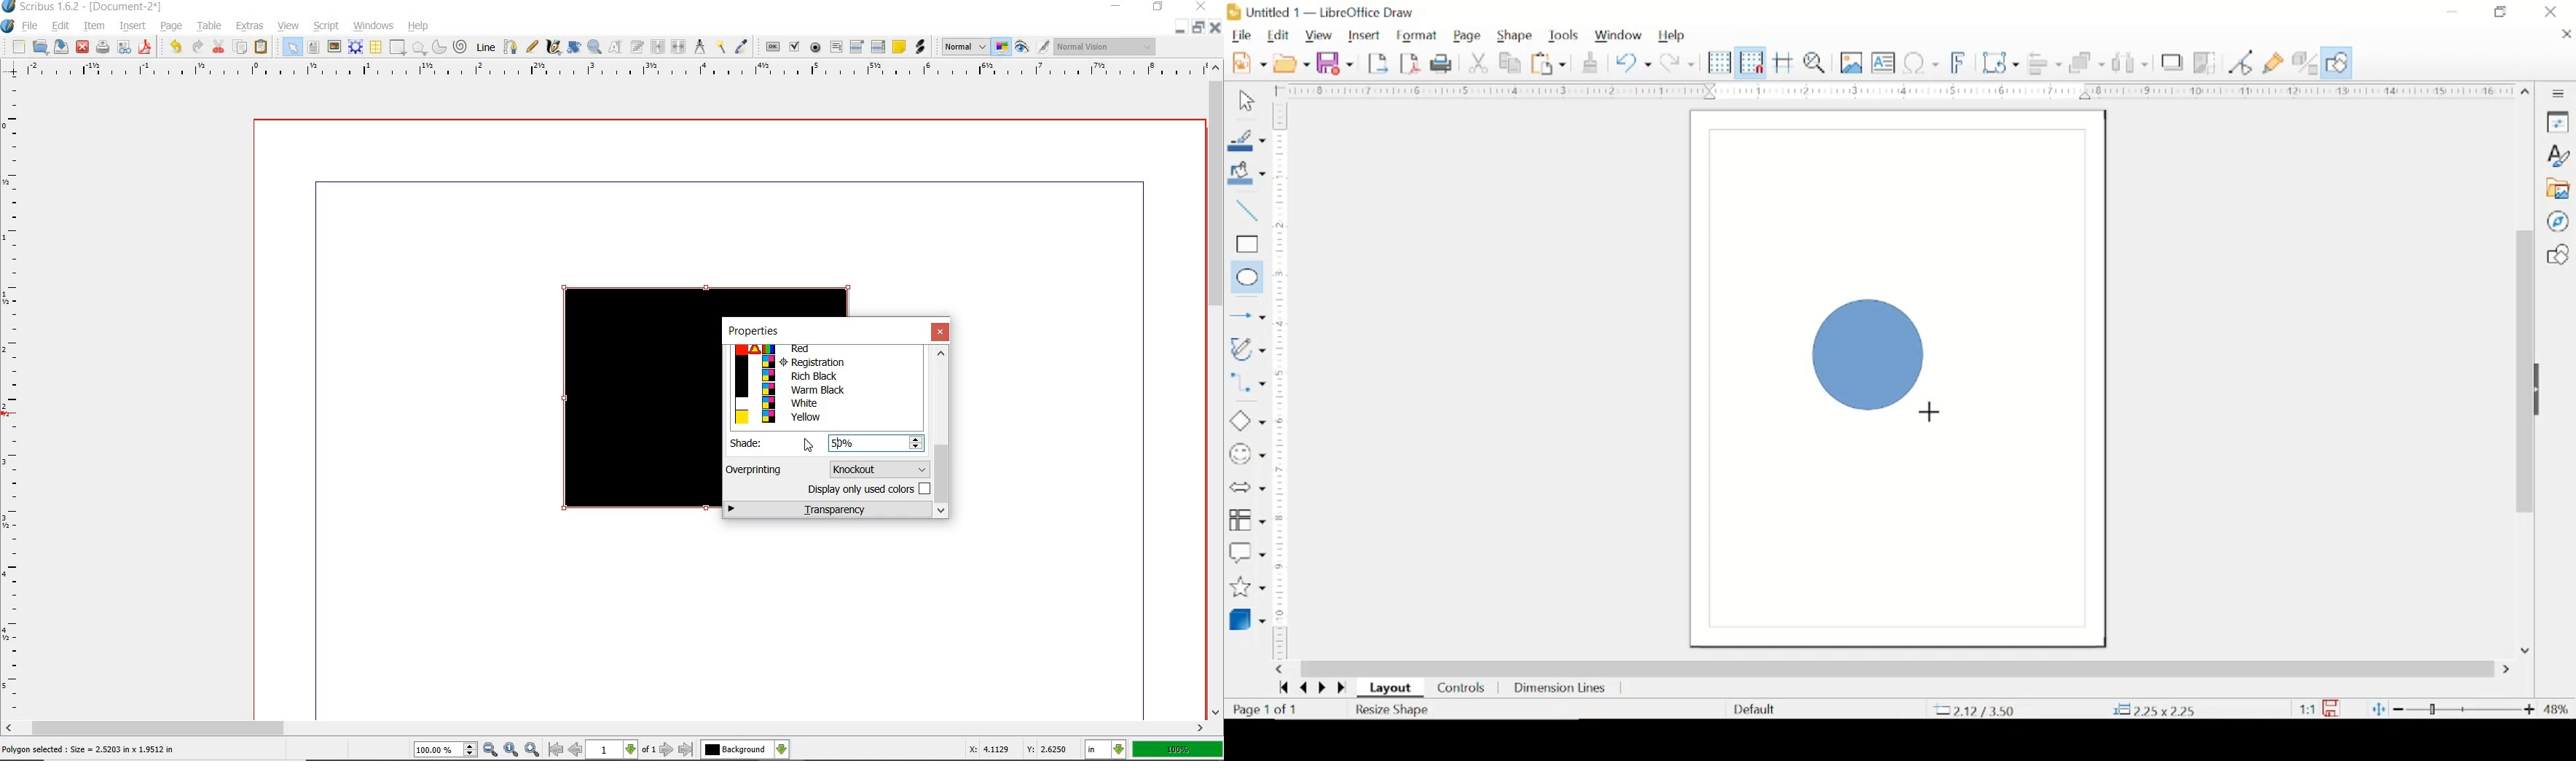  I want to click on view, so click(1319, 36).